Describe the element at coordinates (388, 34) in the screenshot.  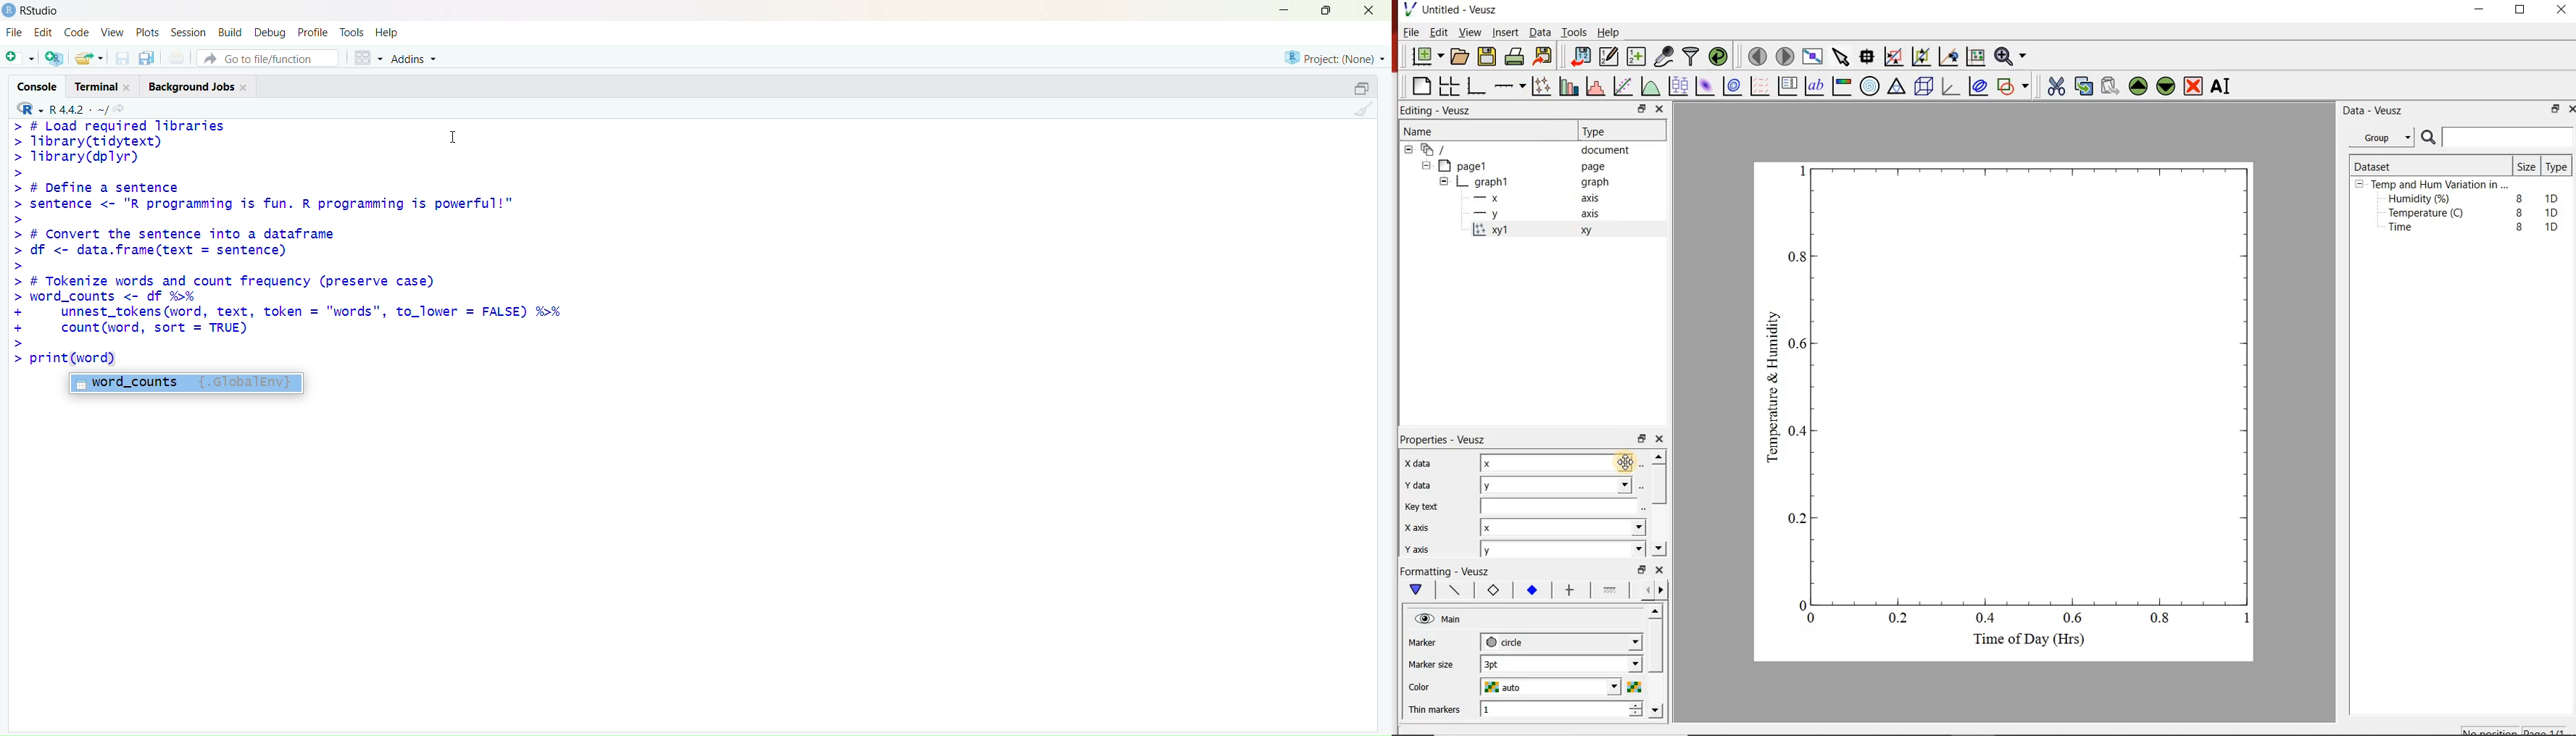
I see `help` at that location.